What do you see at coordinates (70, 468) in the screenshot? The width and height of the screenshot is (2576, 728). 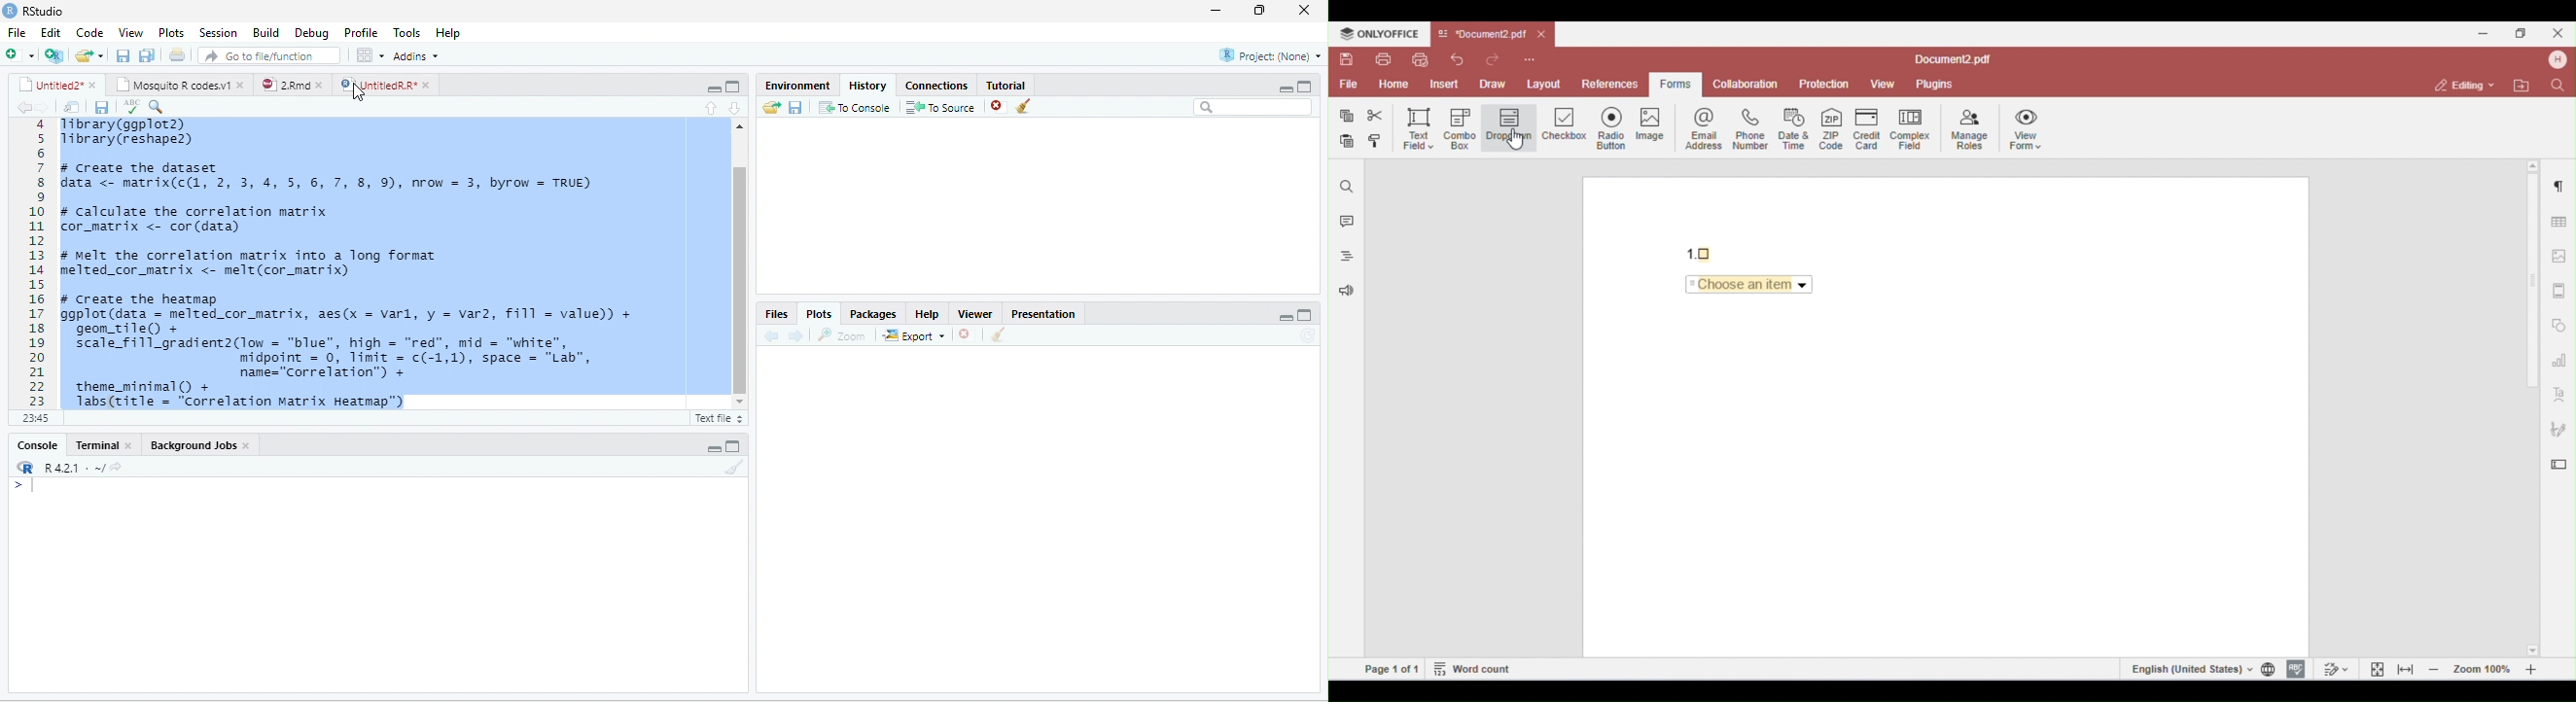 I see `R` at bounding box center [70, 468].